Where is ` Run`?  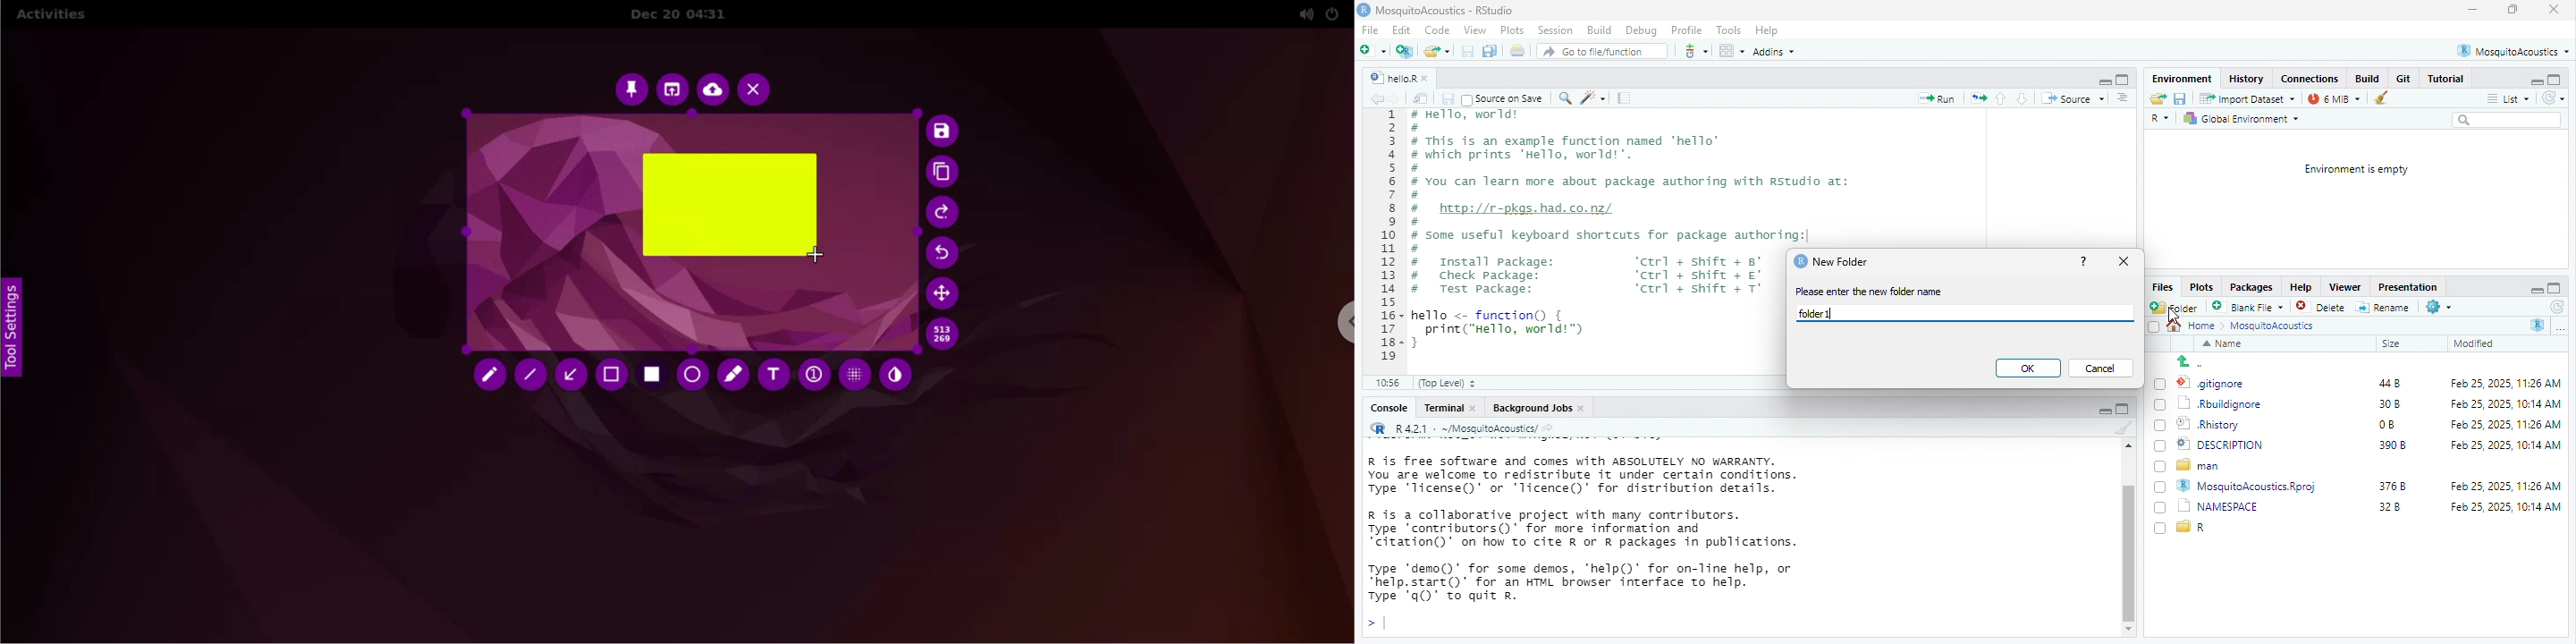  Run is located at coordinates (1938, 100).